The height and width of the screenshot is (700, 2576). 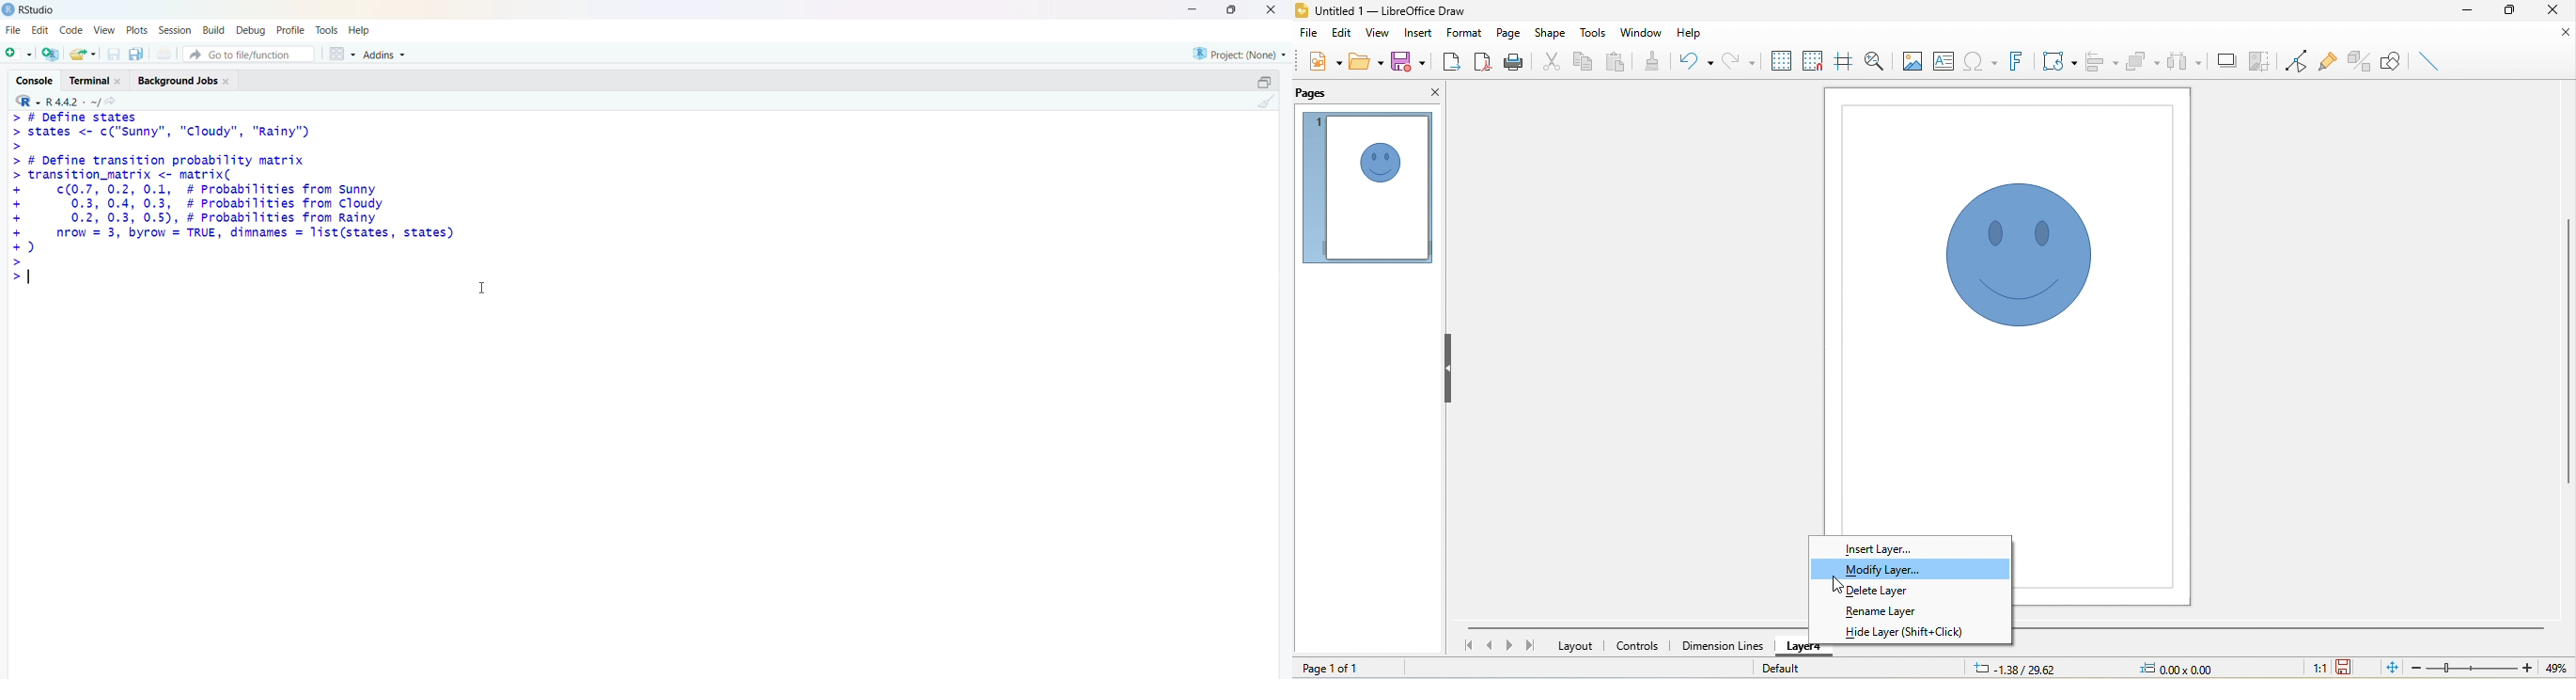 I want to click on controls, so click(x=1639, y=646).